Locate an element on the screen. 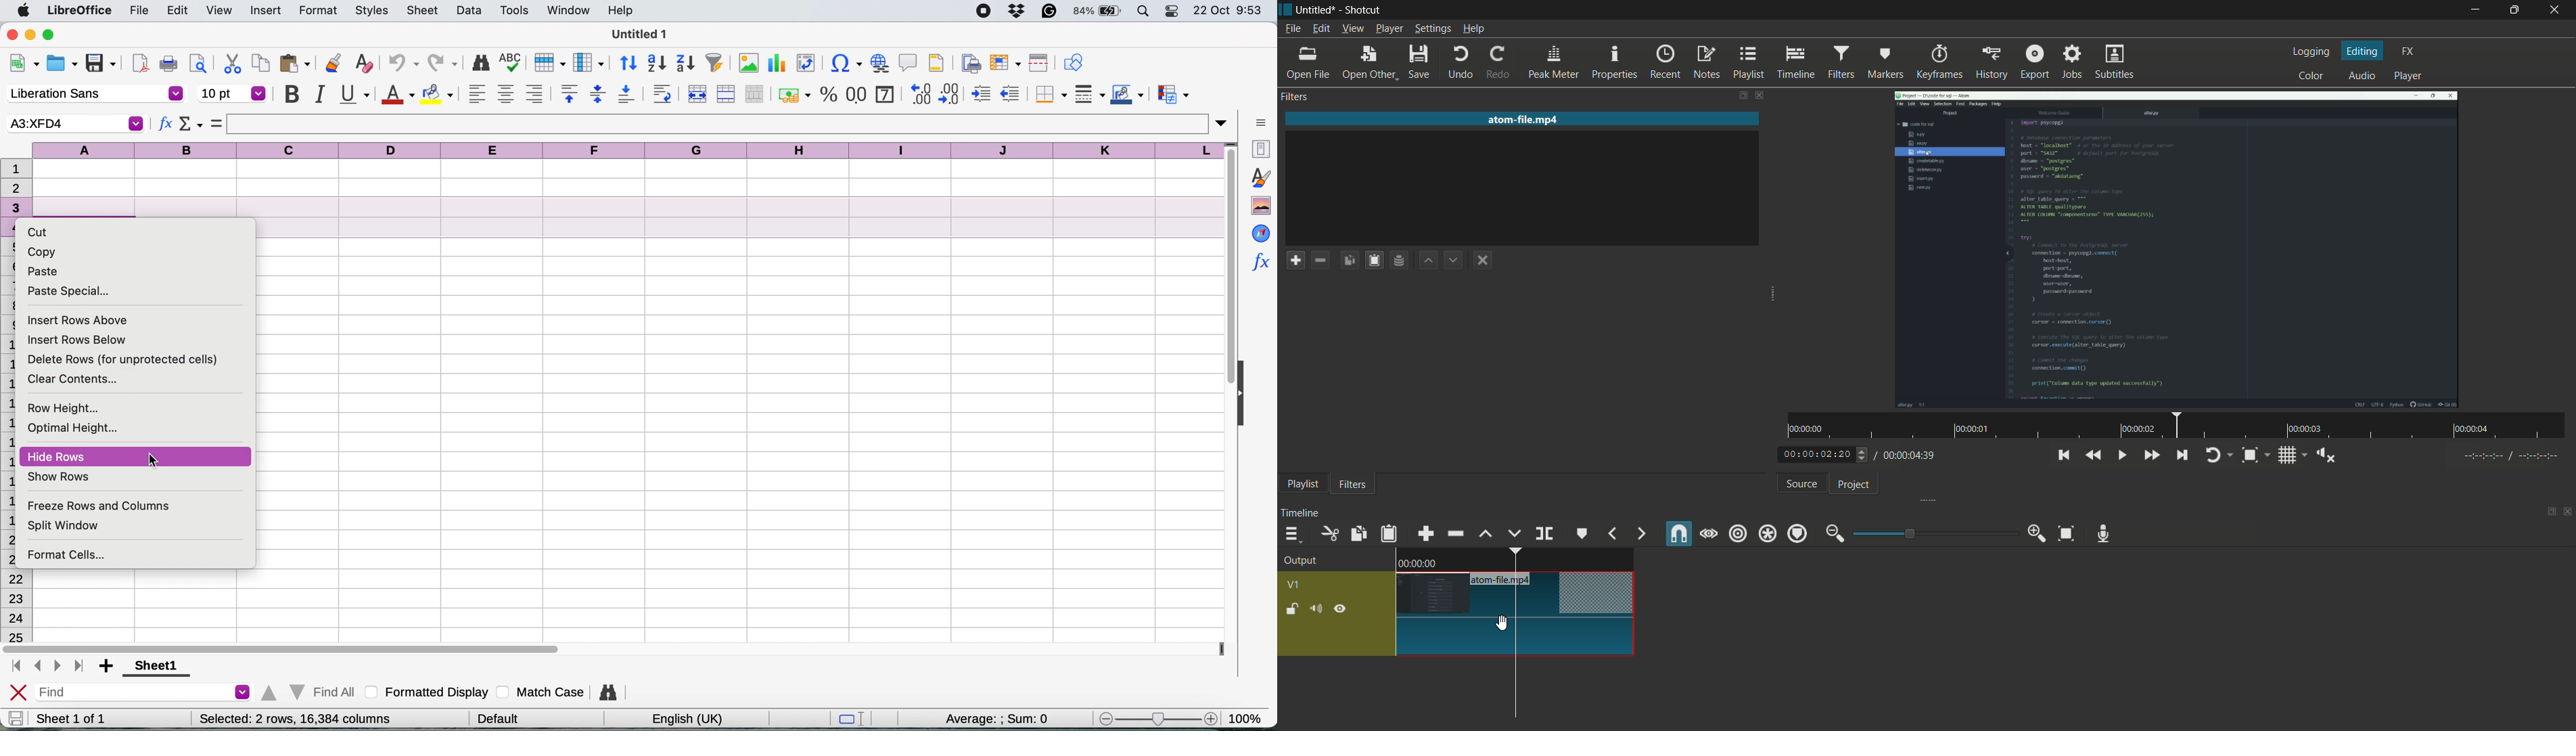 The height and width of the screenshot is (756, 2576). properties is located at coordinates (1613, 63).